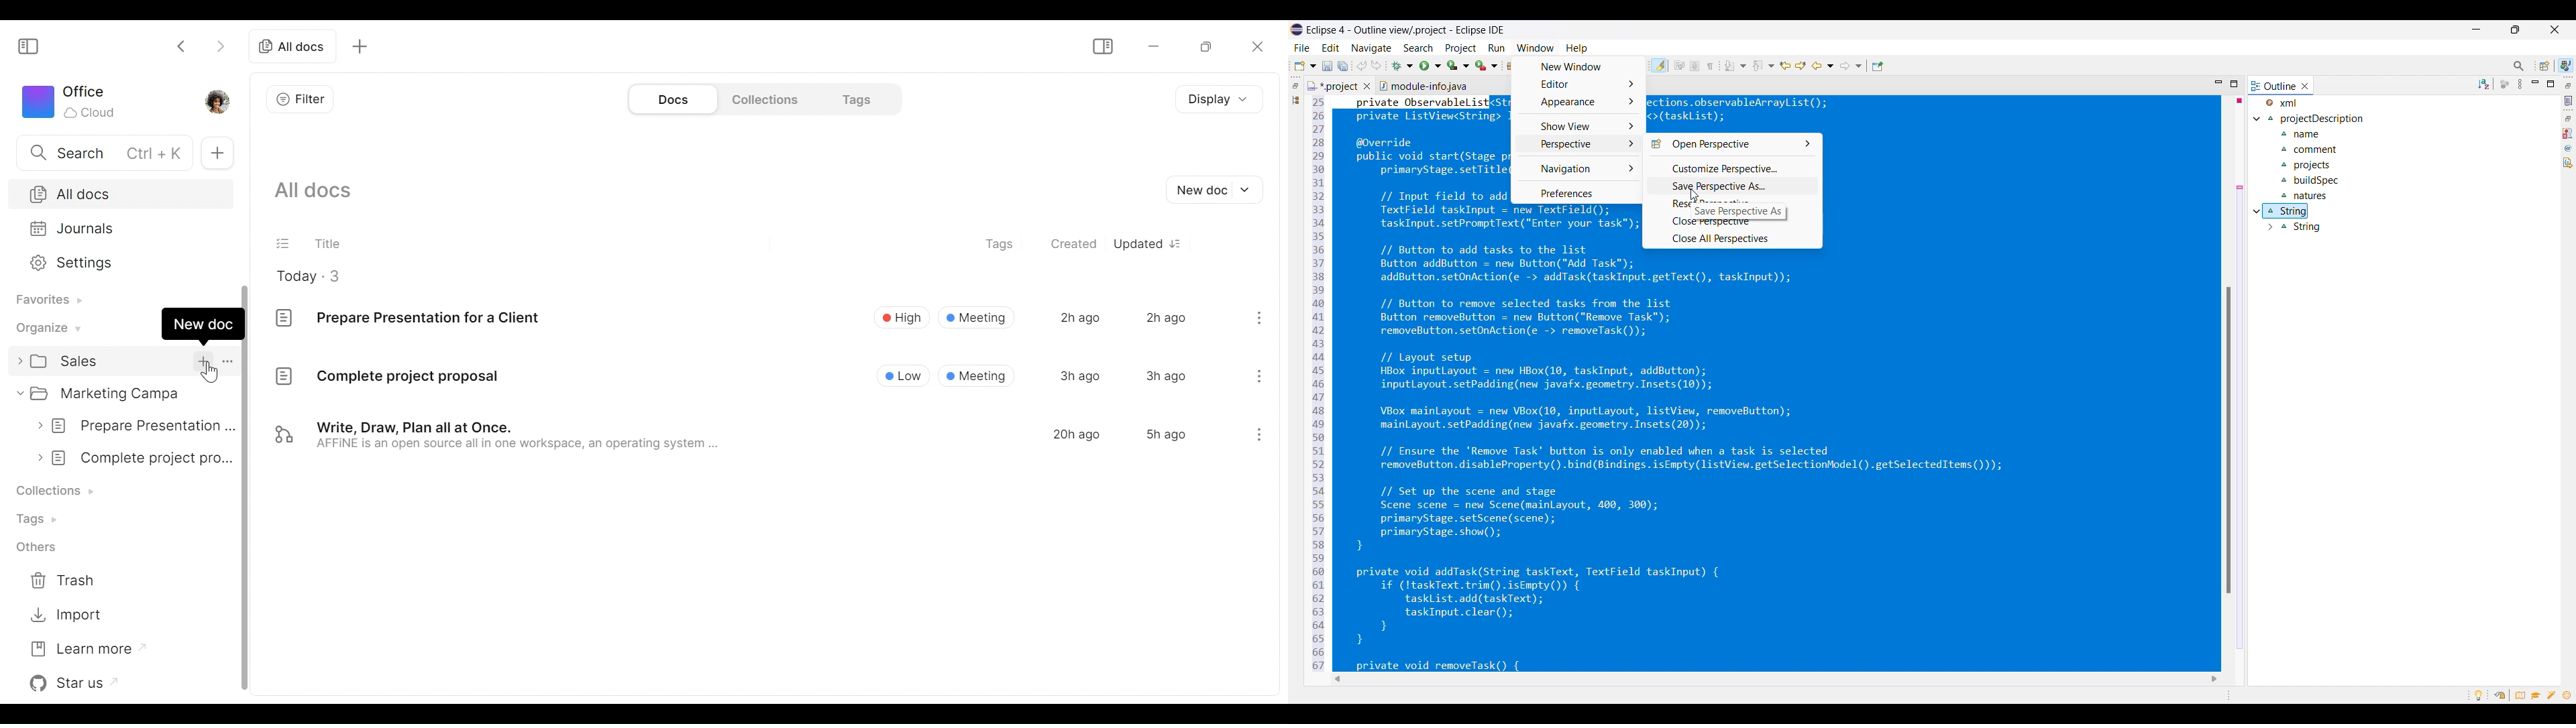 The width and height of the screenshot is (2576, 728). Describe the element at coordinates (41, 547) in the screenshot. I see `Others` at that location.